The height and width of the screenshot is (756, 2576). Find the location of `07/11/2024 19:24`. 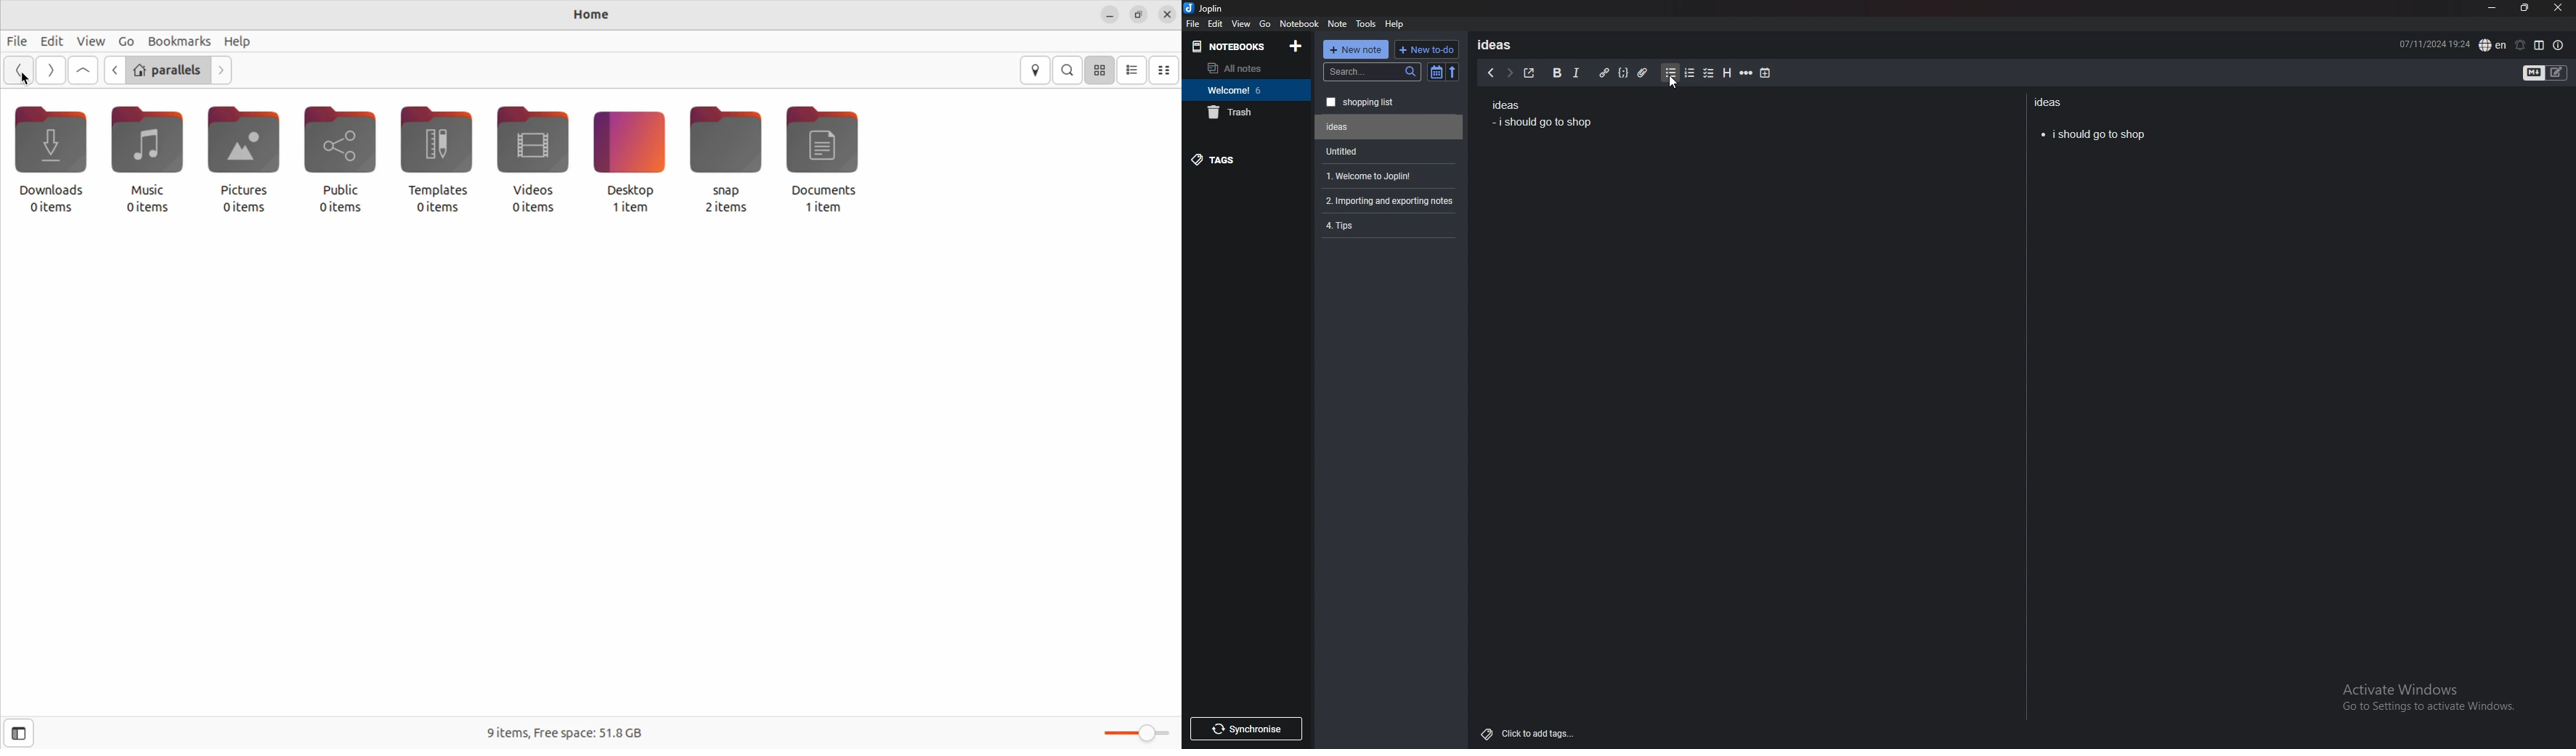

07/11/2024 19:24 is located at coordinates (2434, 43).